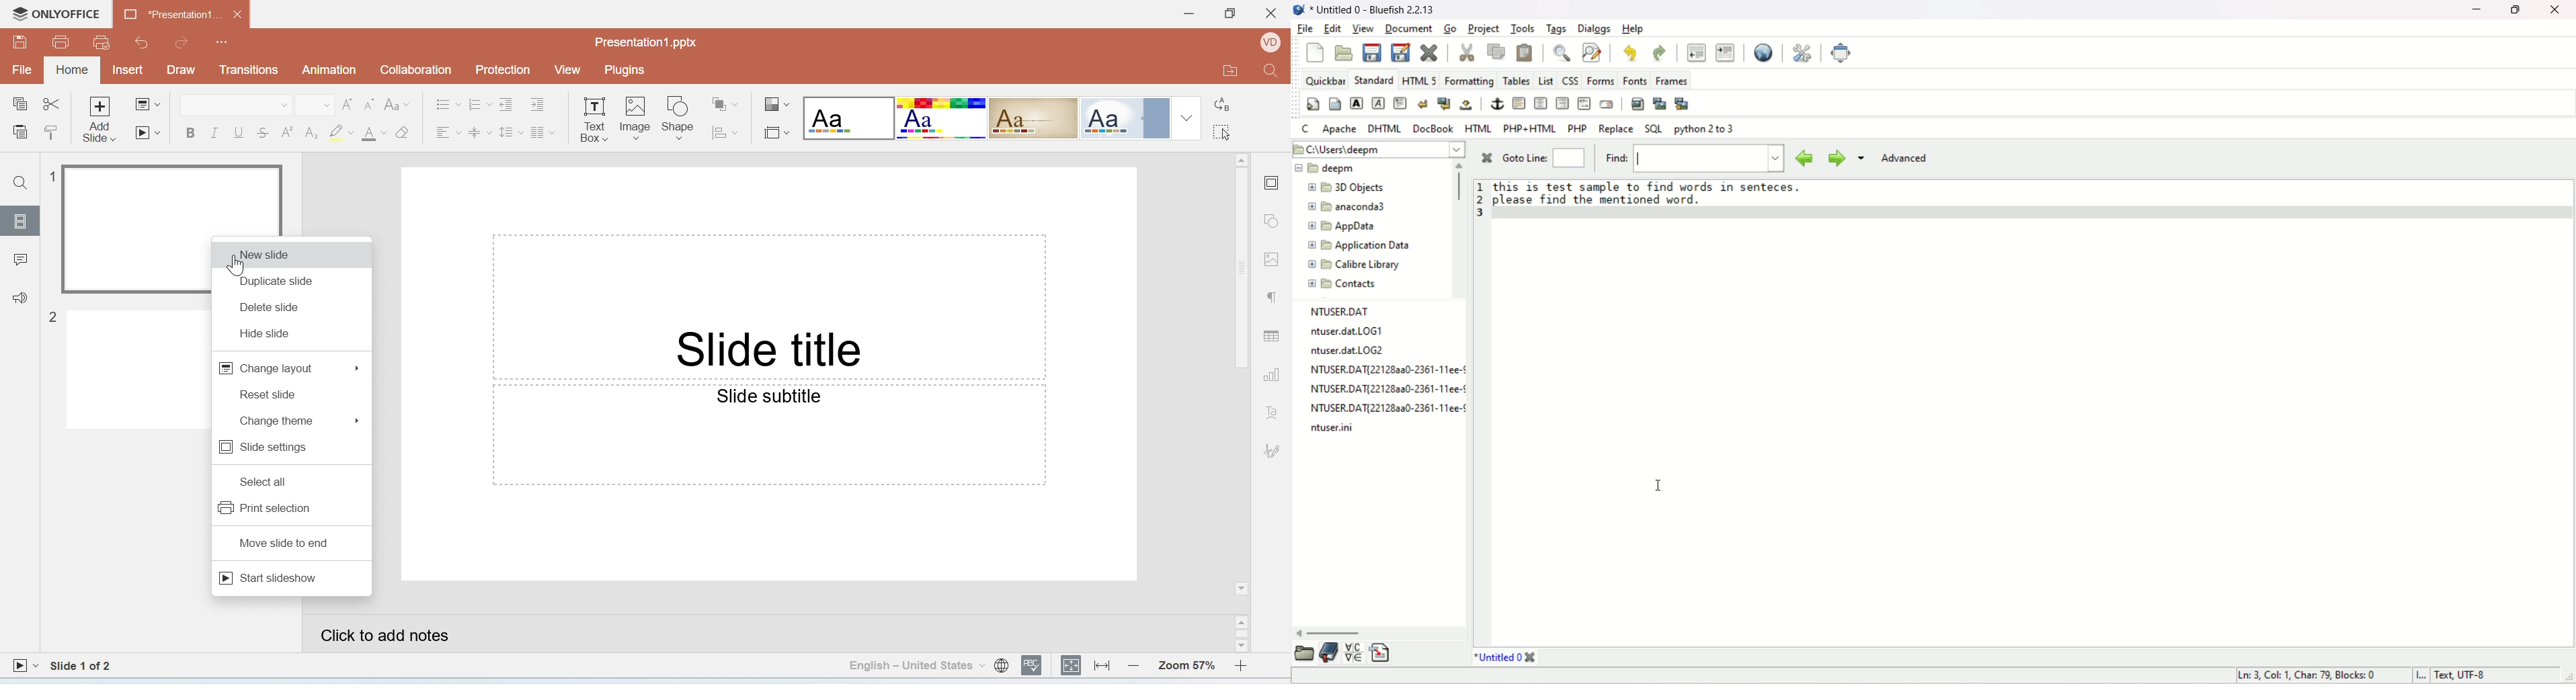 The height and width of the screenshot is (700, 2576). Describe the element at coordinates (19, 257) in the screenshot. I see `Comments` at that location.